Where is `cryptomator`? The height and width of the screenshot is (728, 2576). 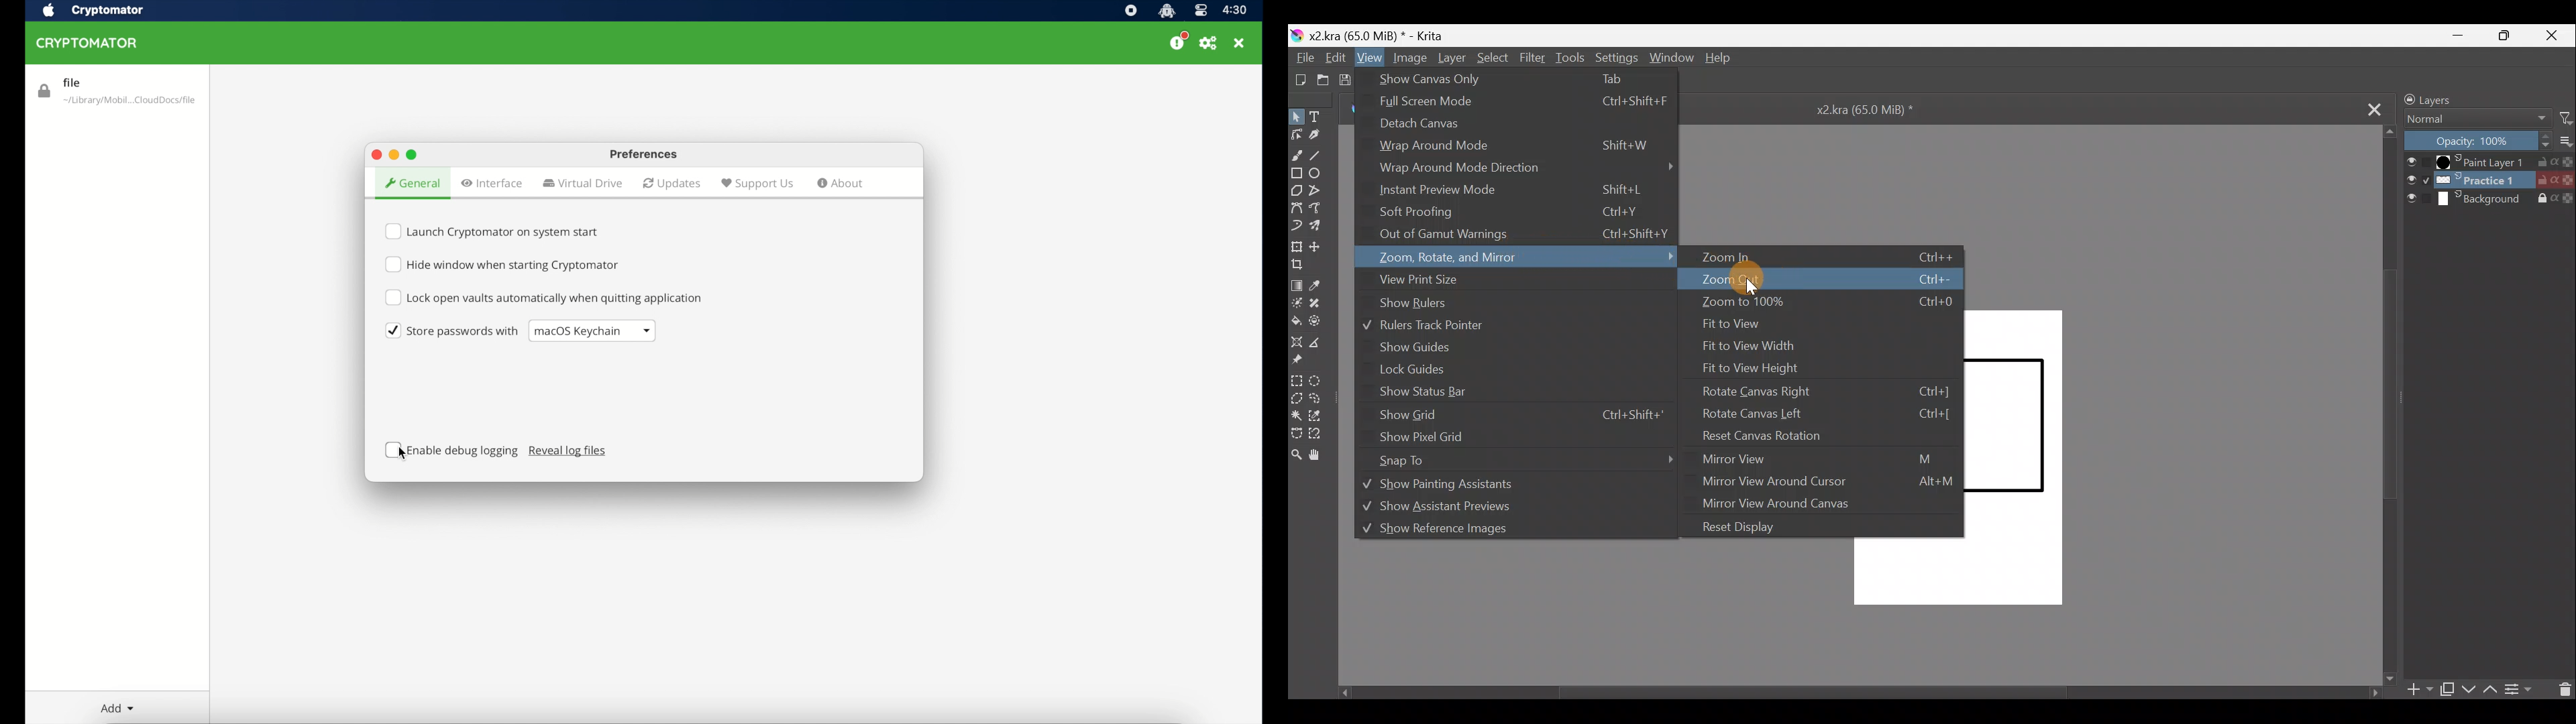 cryptomator is located at coordinates (89, 43).